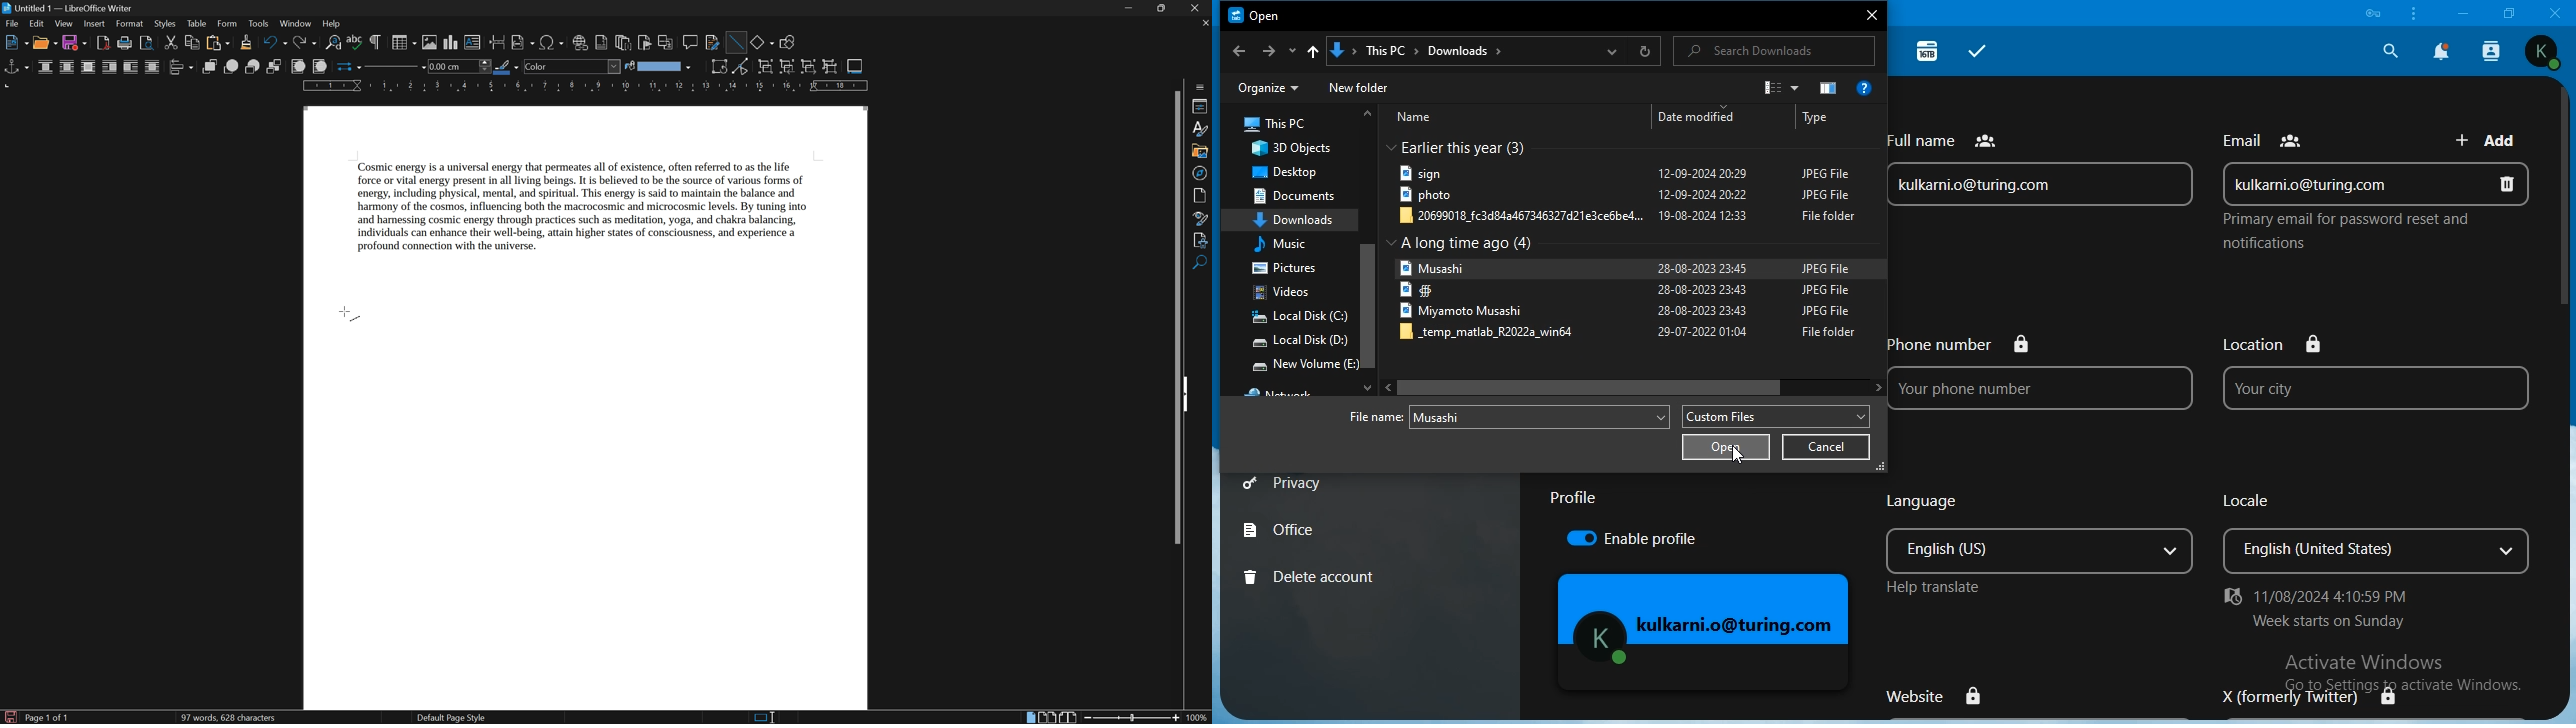 The image size is (2576, 728). I want to click on Right, so click(1868, 383).